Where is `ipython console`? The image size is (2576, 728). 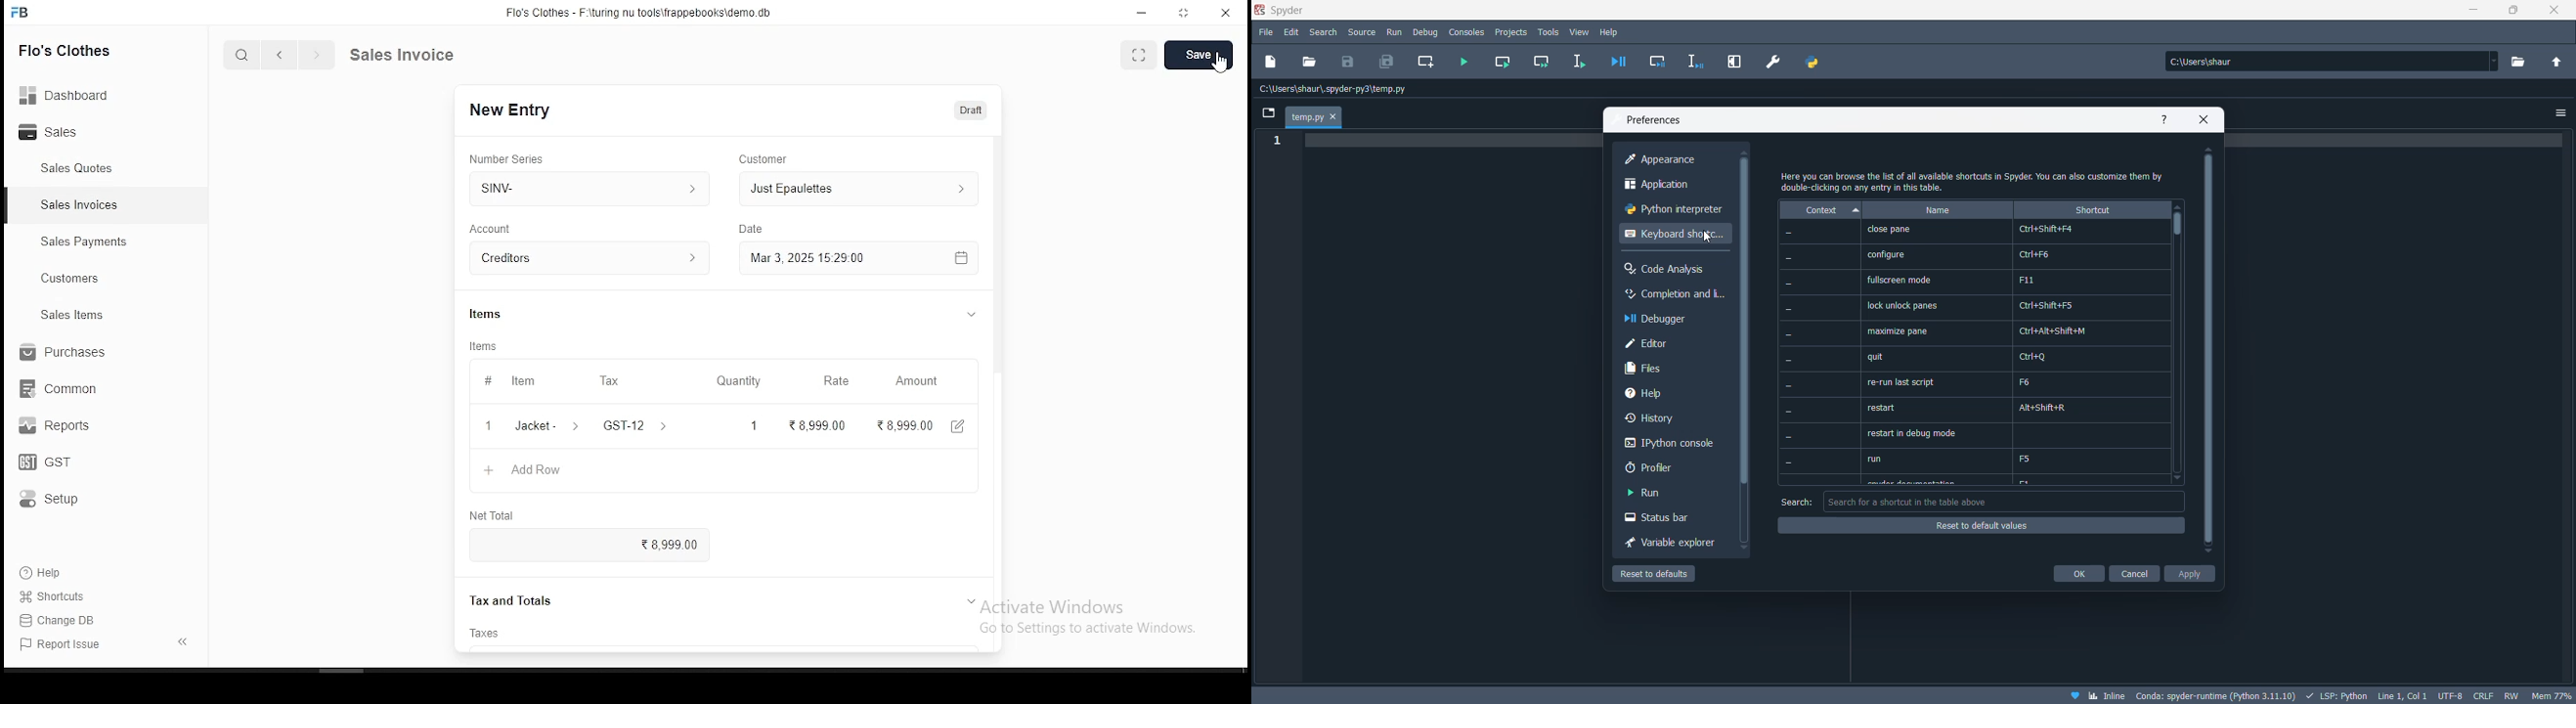 ipython console is located at coordinates (1667, 446).